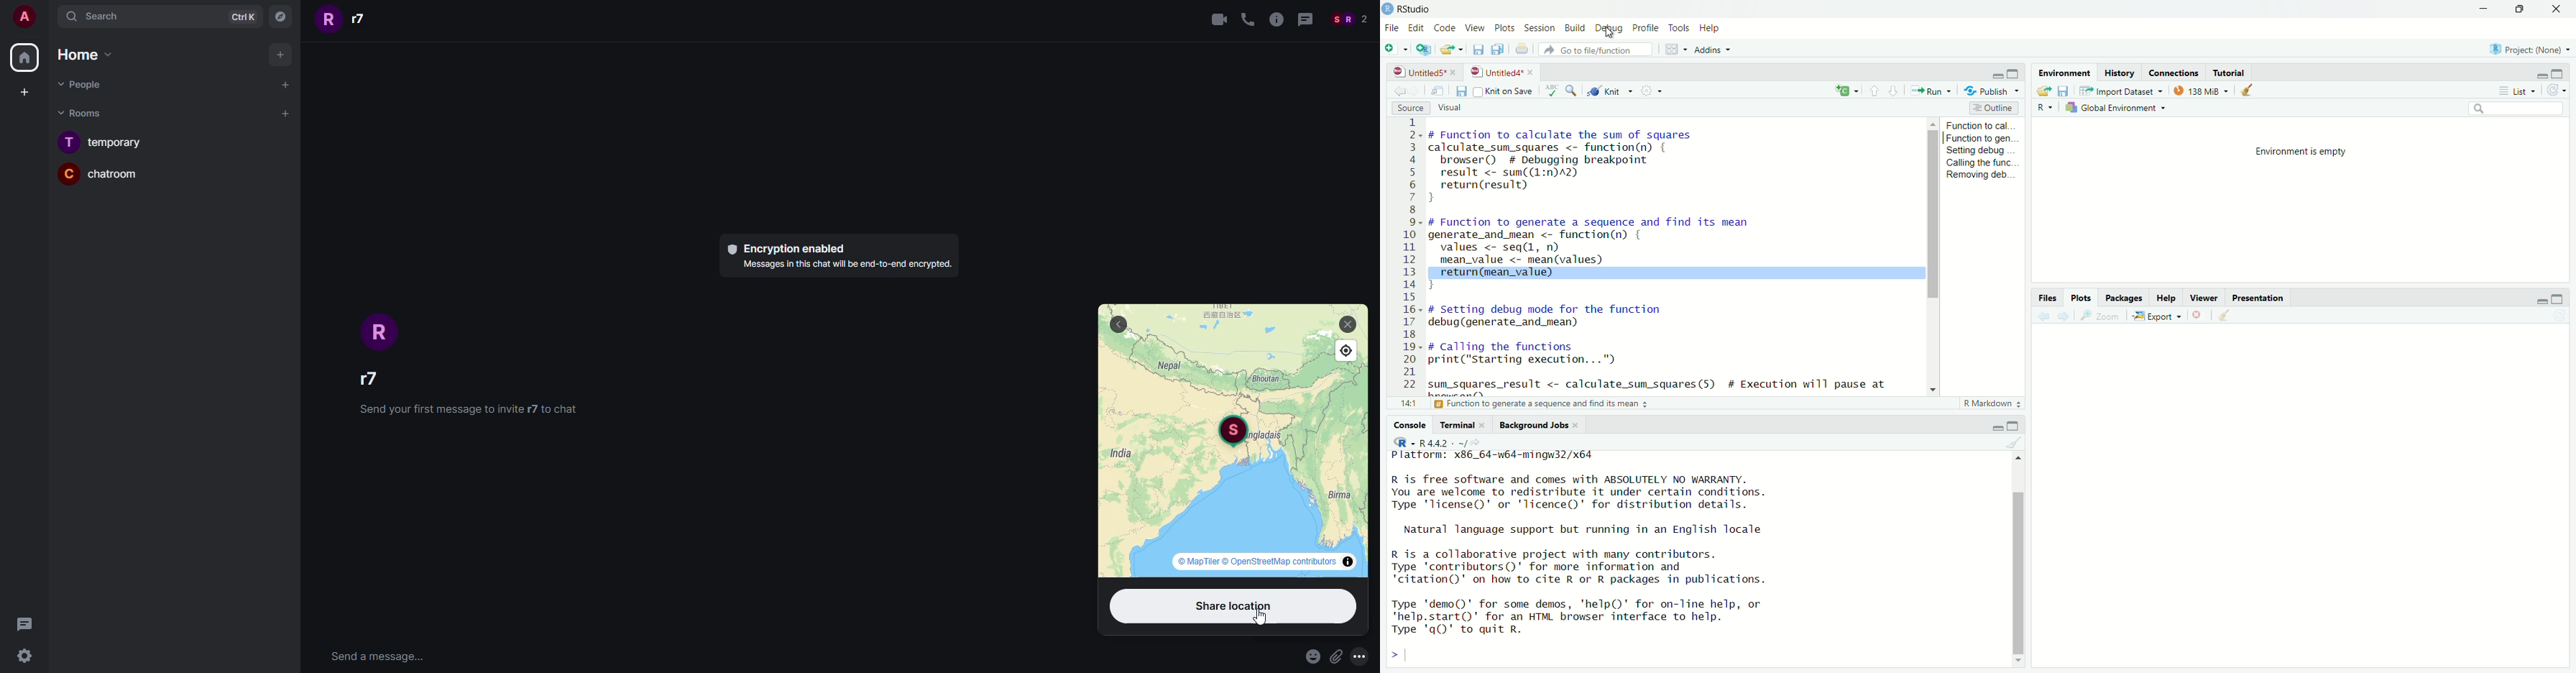 This screenshot has height=700, width=2576. What do you see at coordinates (2063, 70) in the screenshot?
I see `environment` at bounding box center [2063, 70].